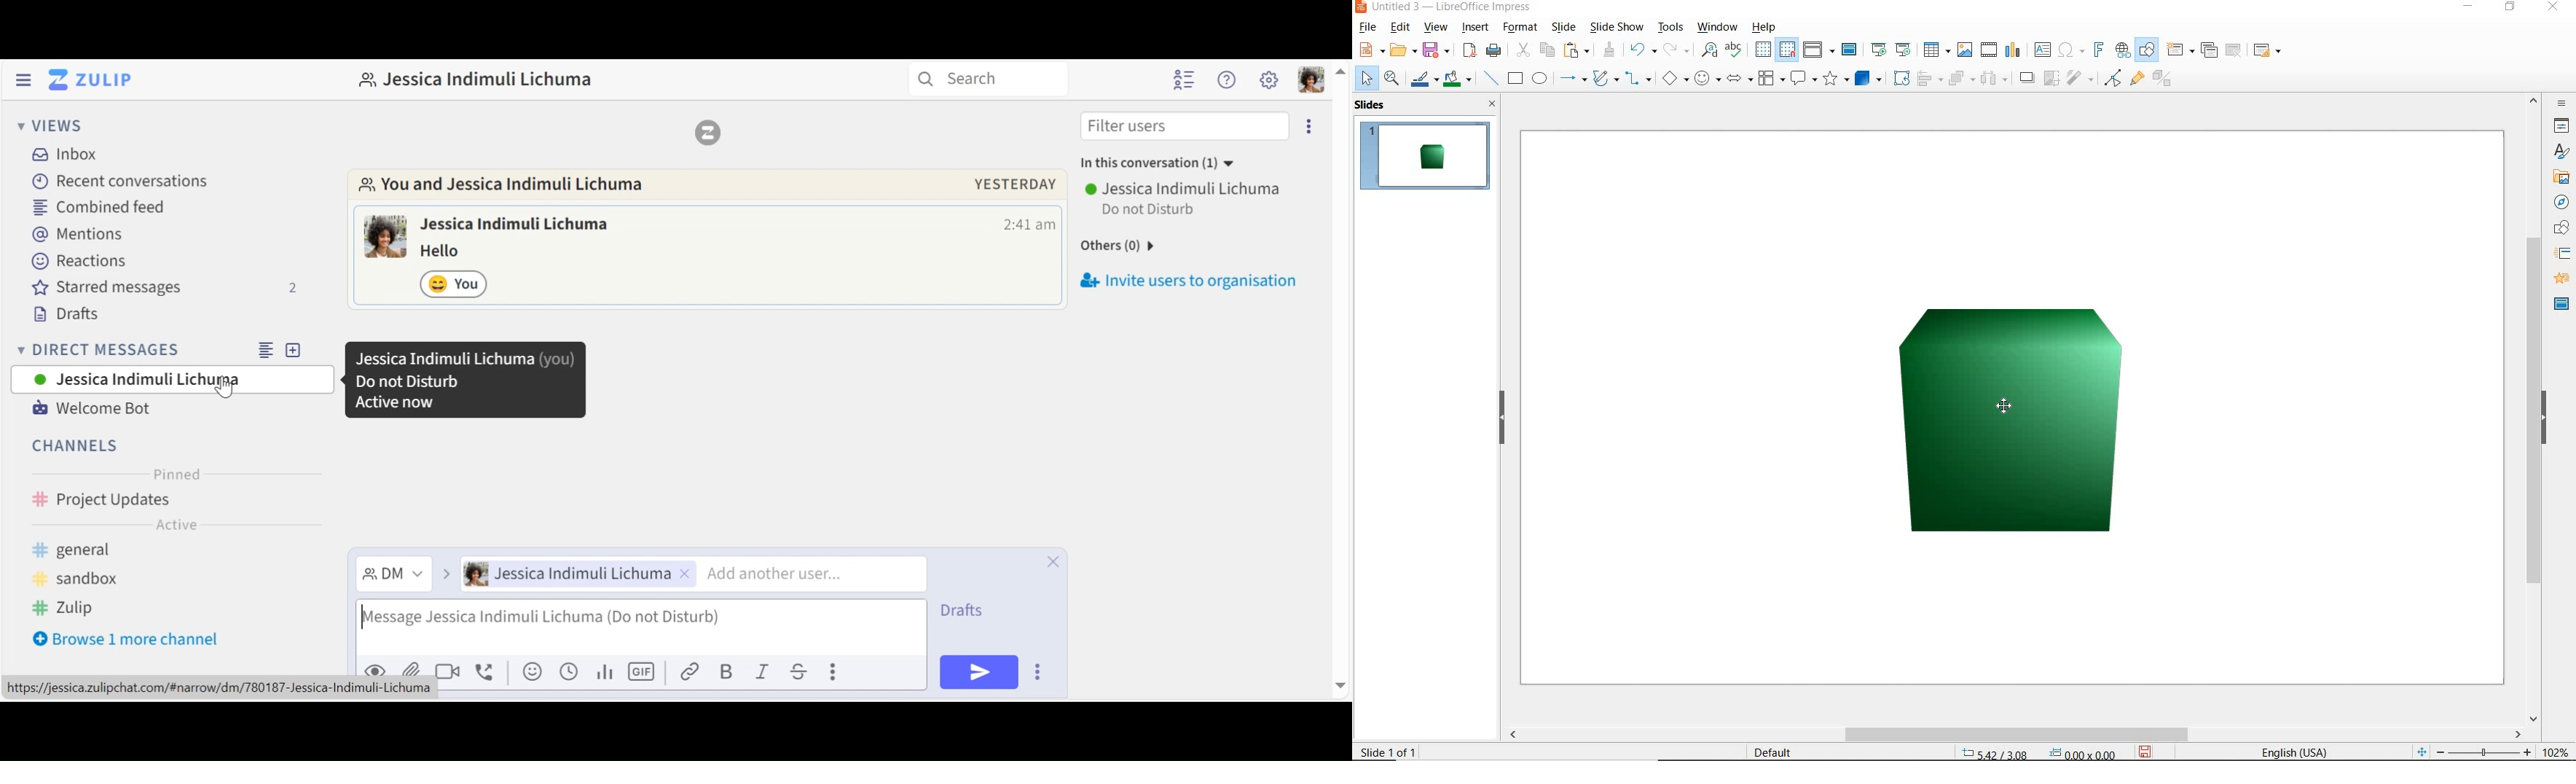 This screenshot has width=2576, height=784. Describe the element at coordinates (692, 672) in the screenshot. I see `link` at that location.